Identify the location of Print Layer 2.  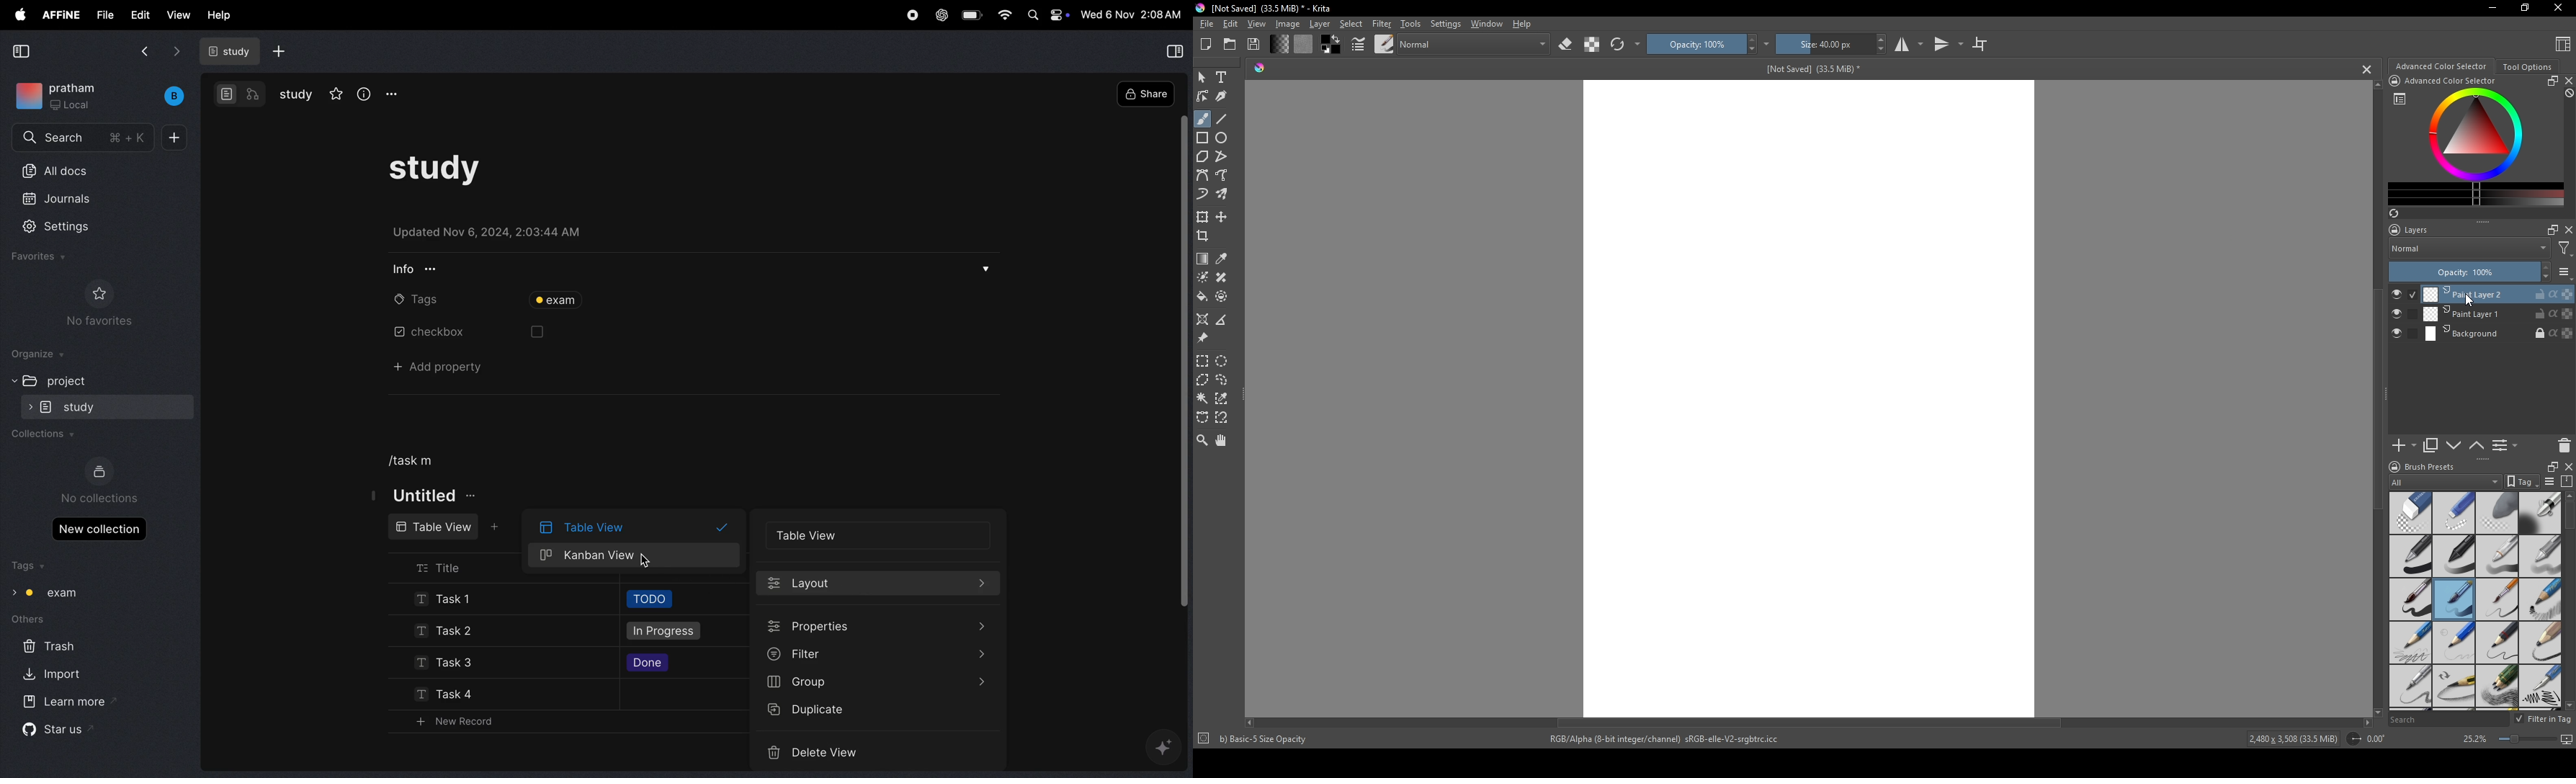
(2497, 294).